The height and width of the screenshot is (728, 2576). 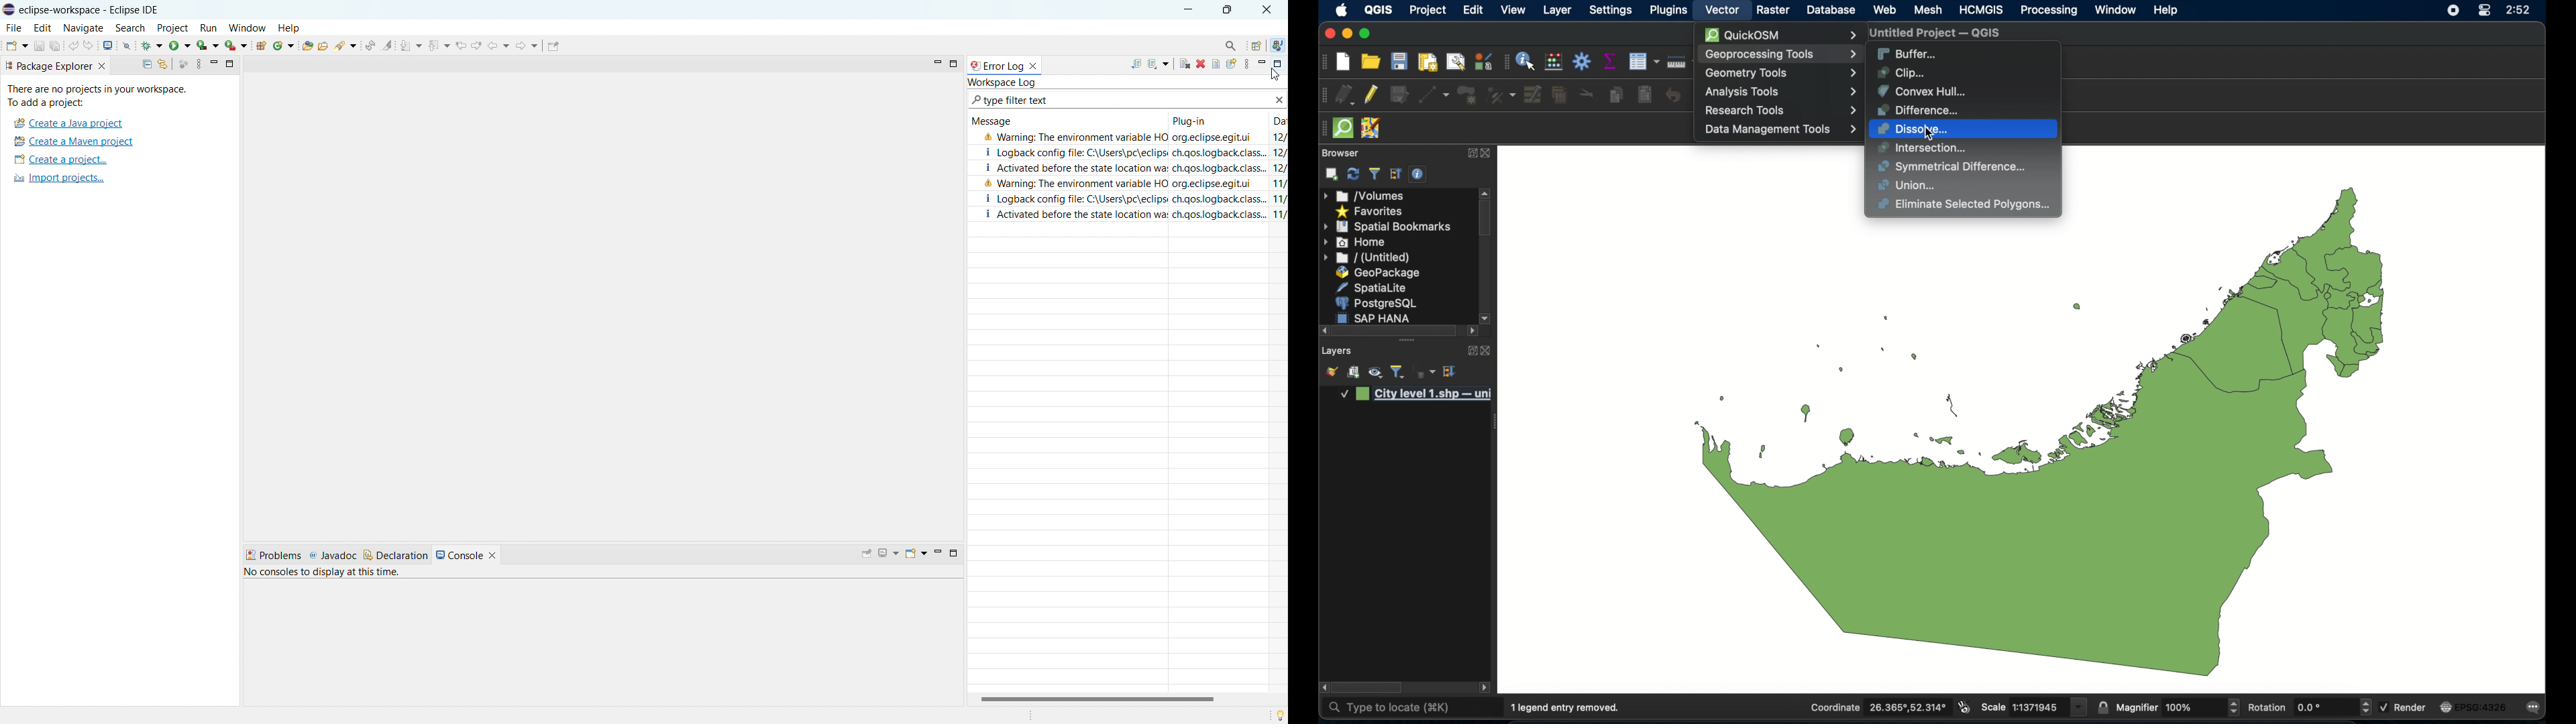 I want to click on expand all, so click(x=1396, y=174).